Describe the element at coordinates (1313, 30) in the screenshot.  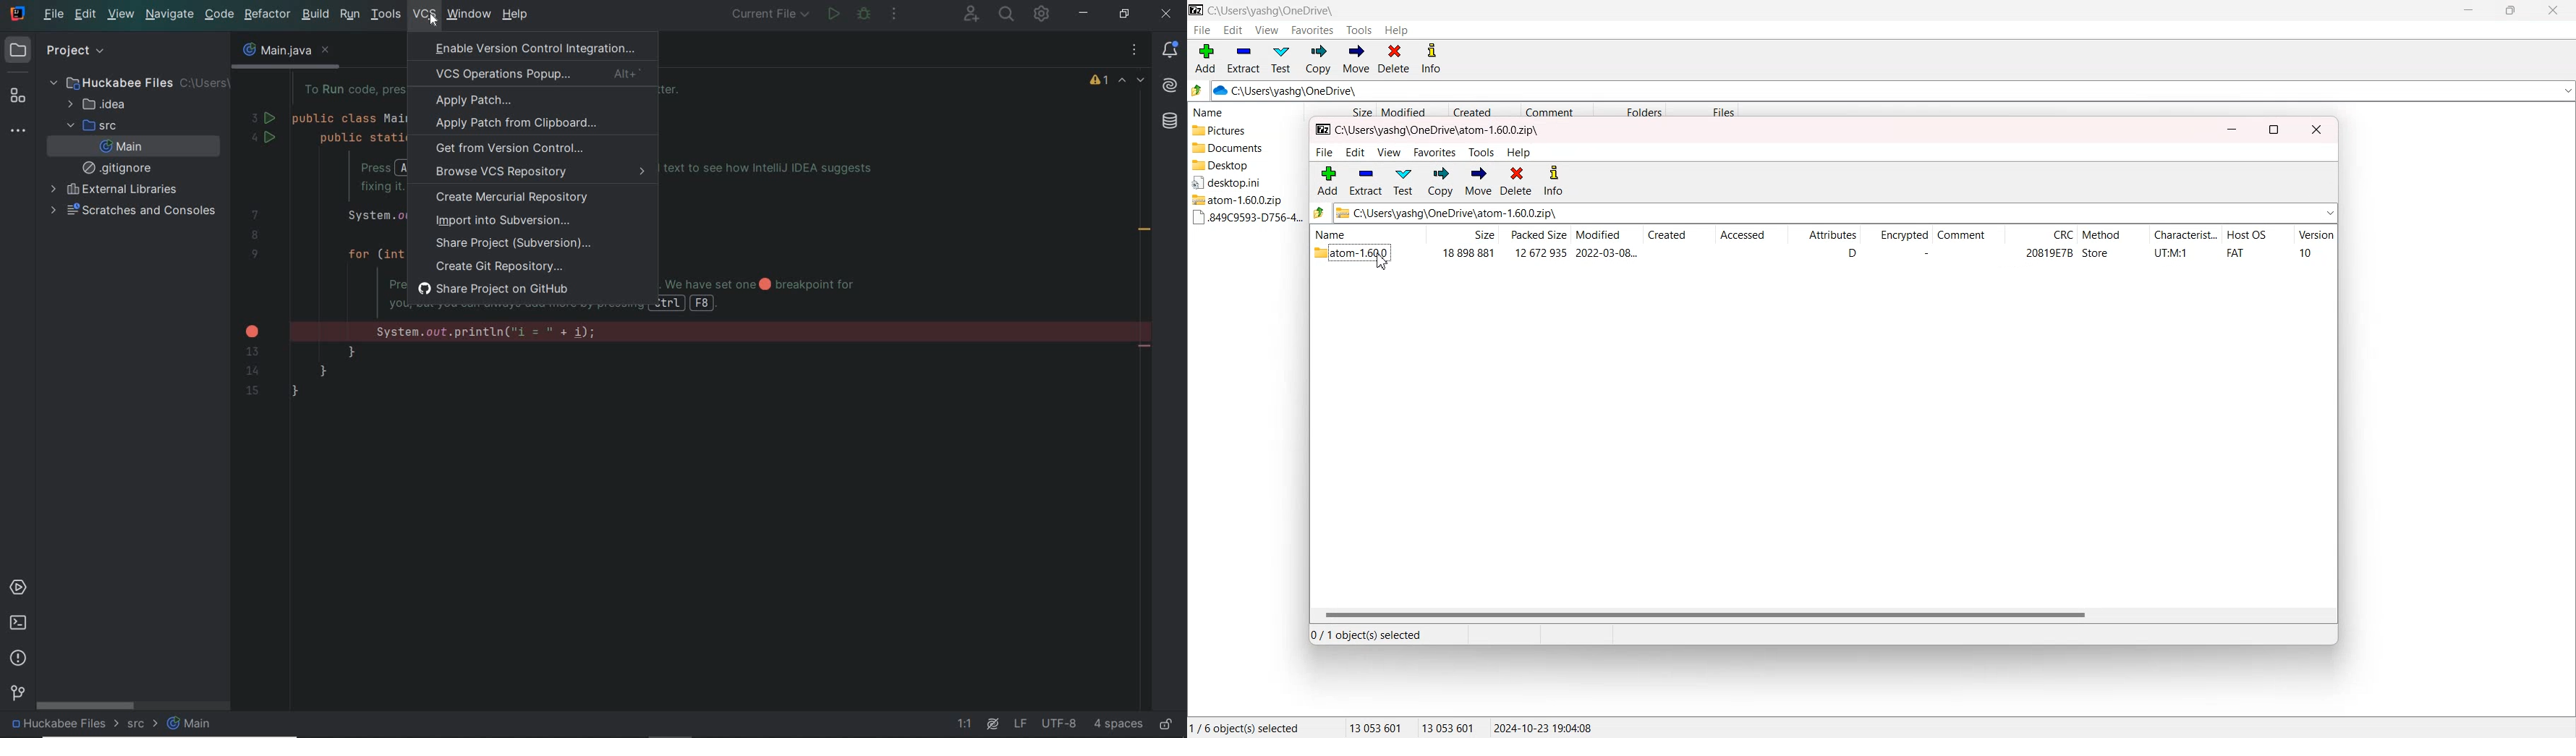
I see `Favorites` at that location.